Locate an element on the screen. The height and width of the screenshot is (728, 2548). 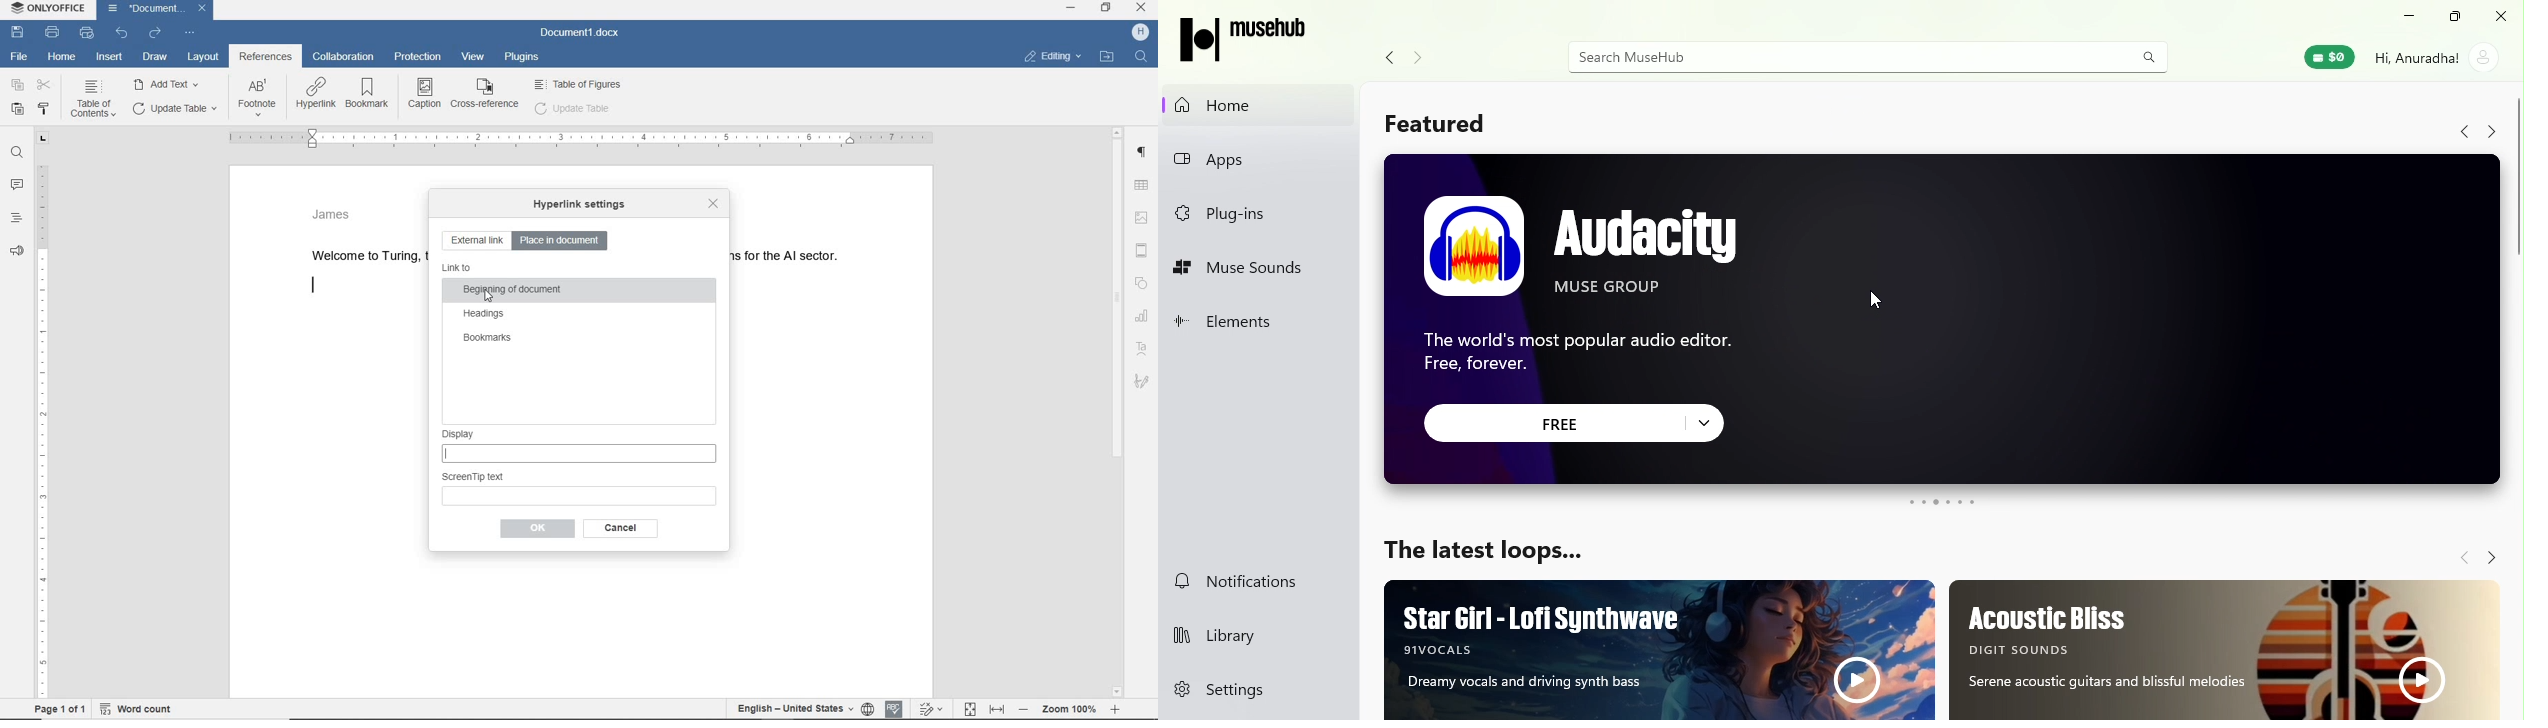
Find is located at coordinates (1144, 56).